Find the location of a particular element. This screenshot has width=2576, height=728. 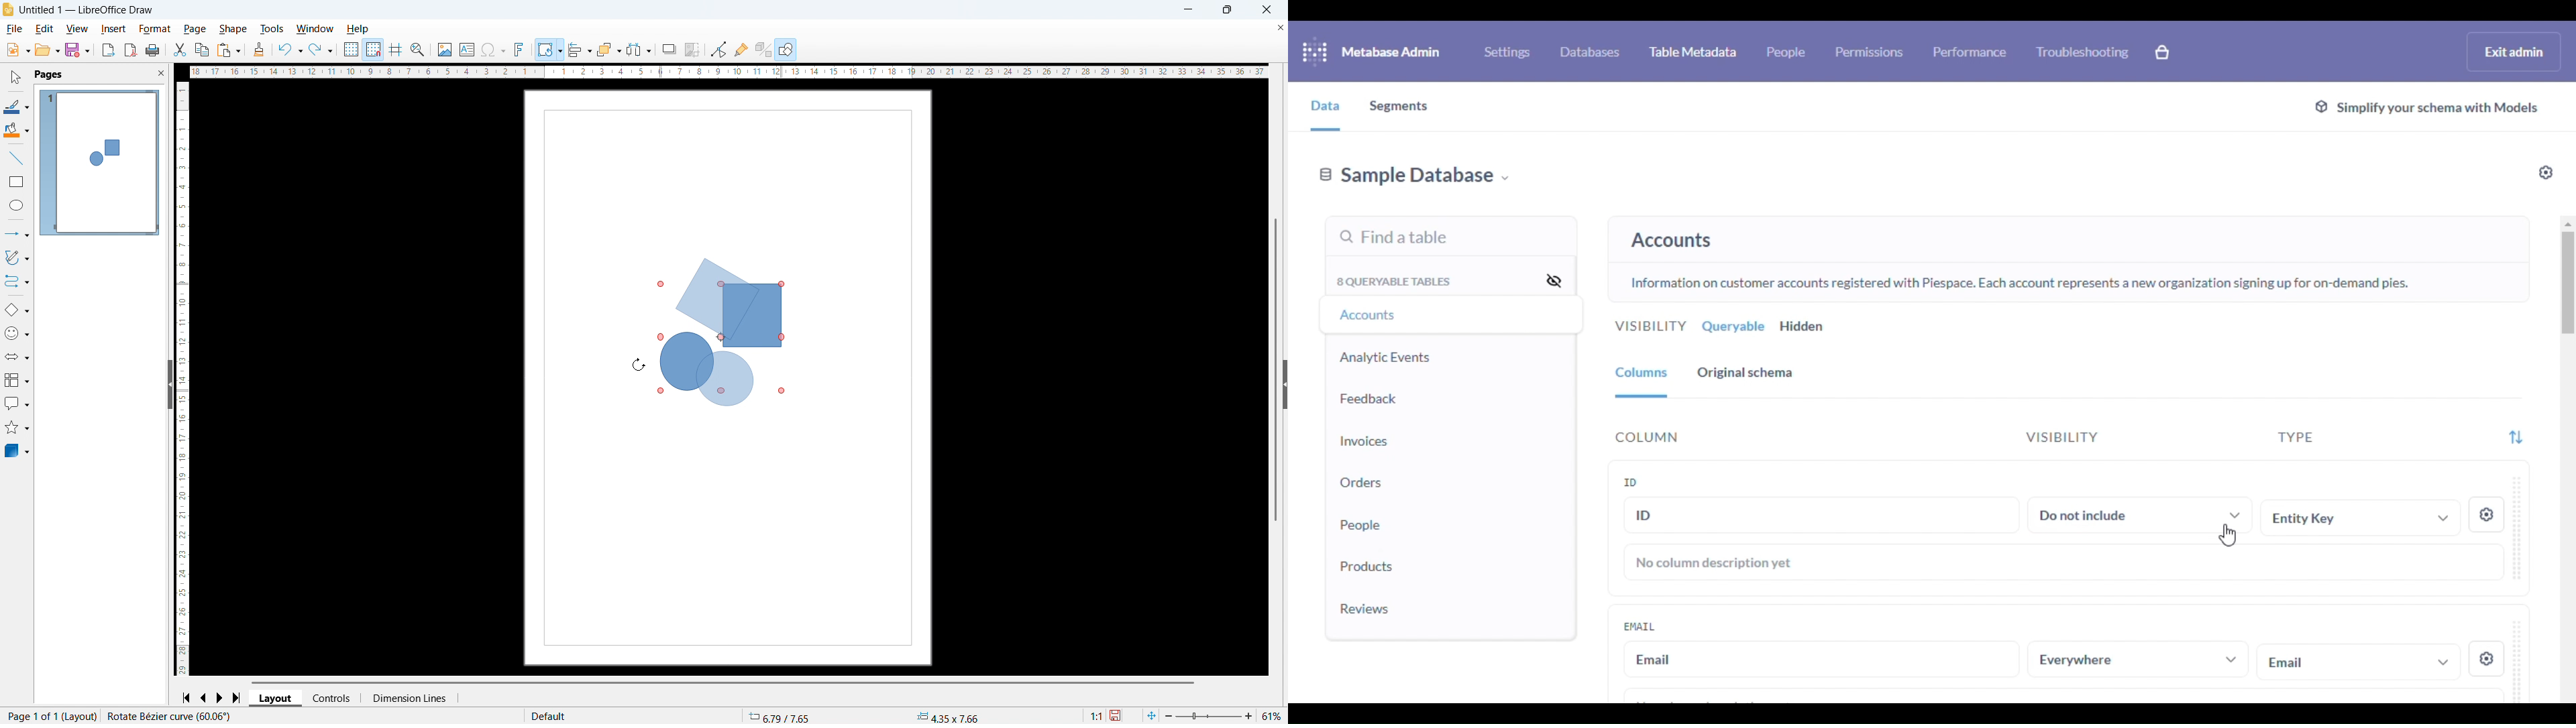

email is located at coordinates (2357, 661).